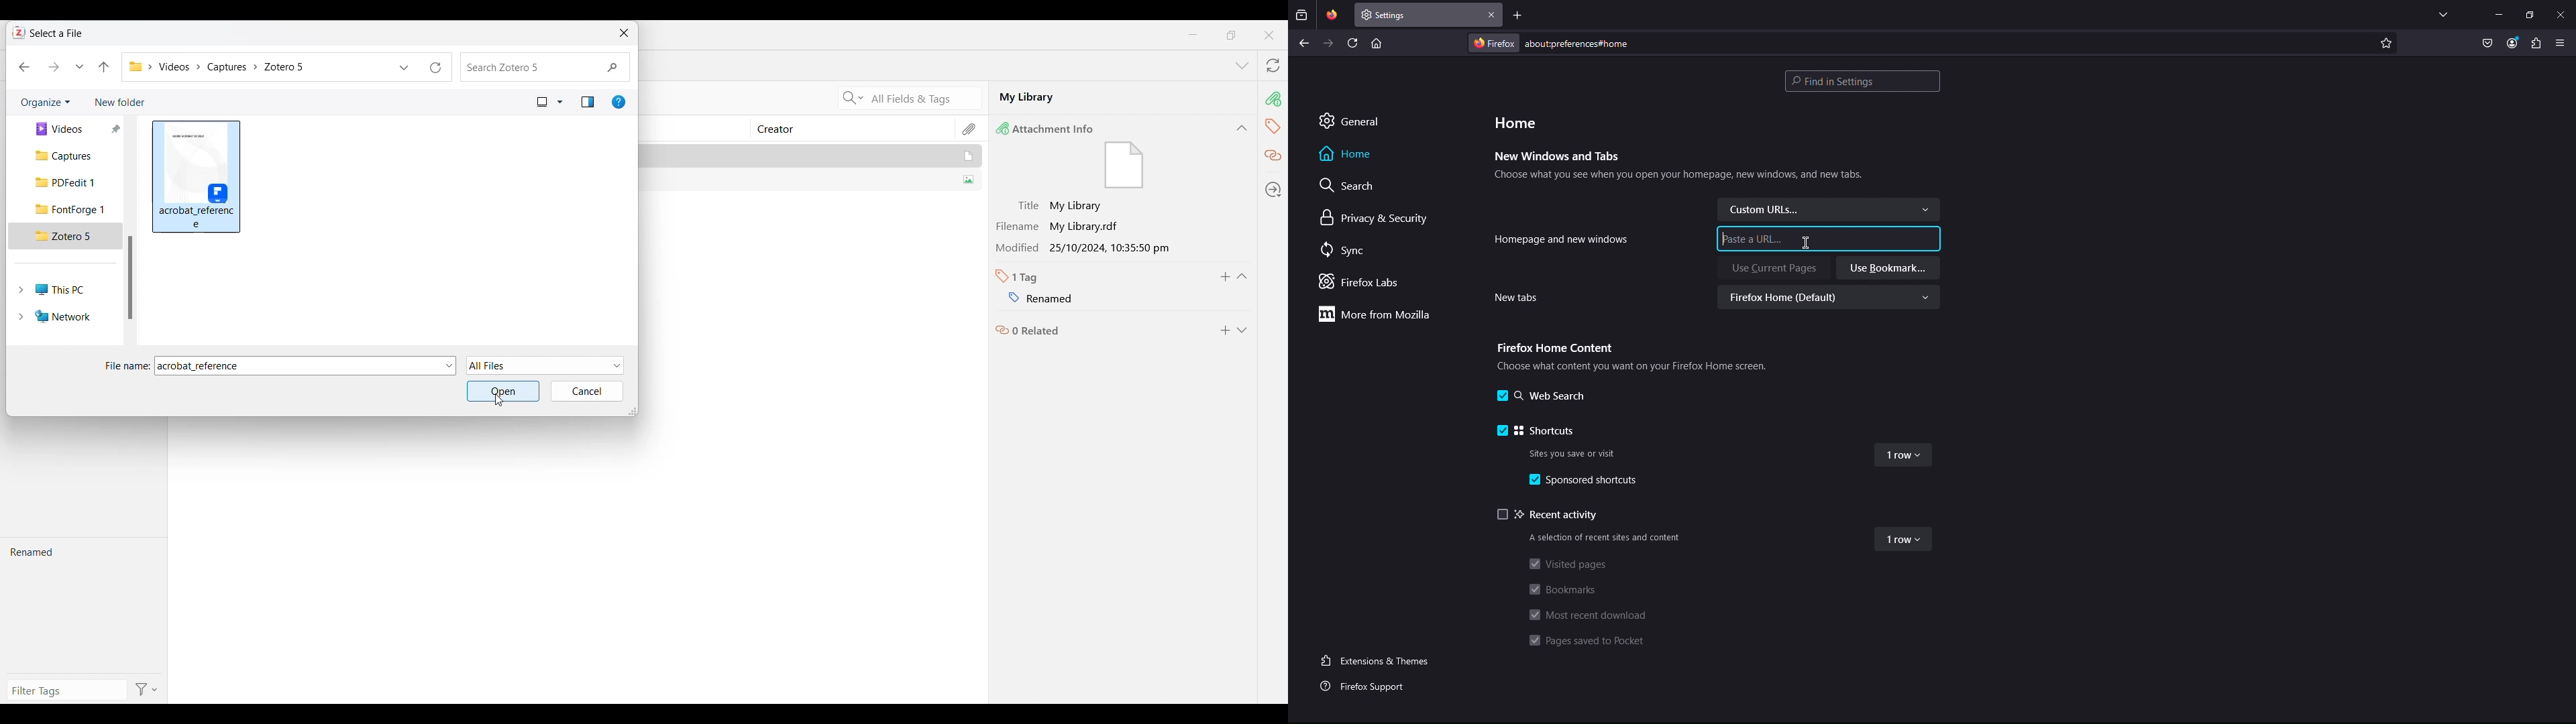 The width and height of the screenshot is (2576, 728). I want to click on Renamed, so click(85, 608).